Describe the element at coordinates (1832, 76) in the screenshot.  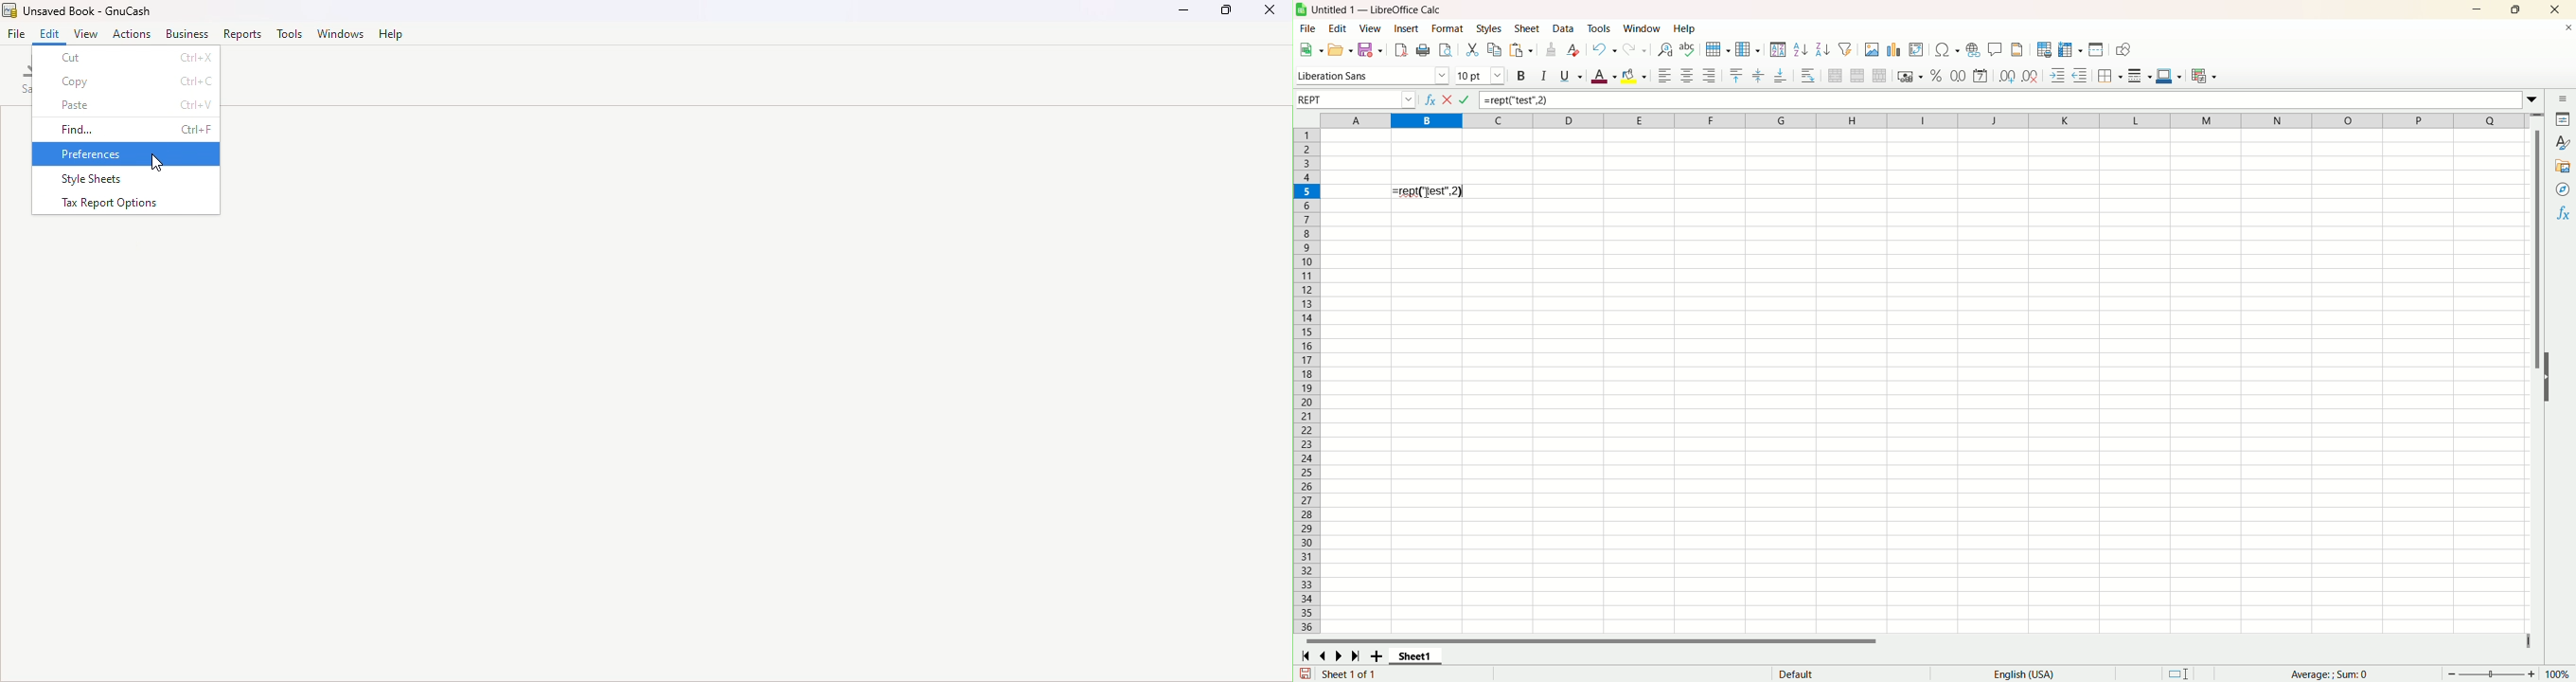
I see `merge and center cells` at that location.